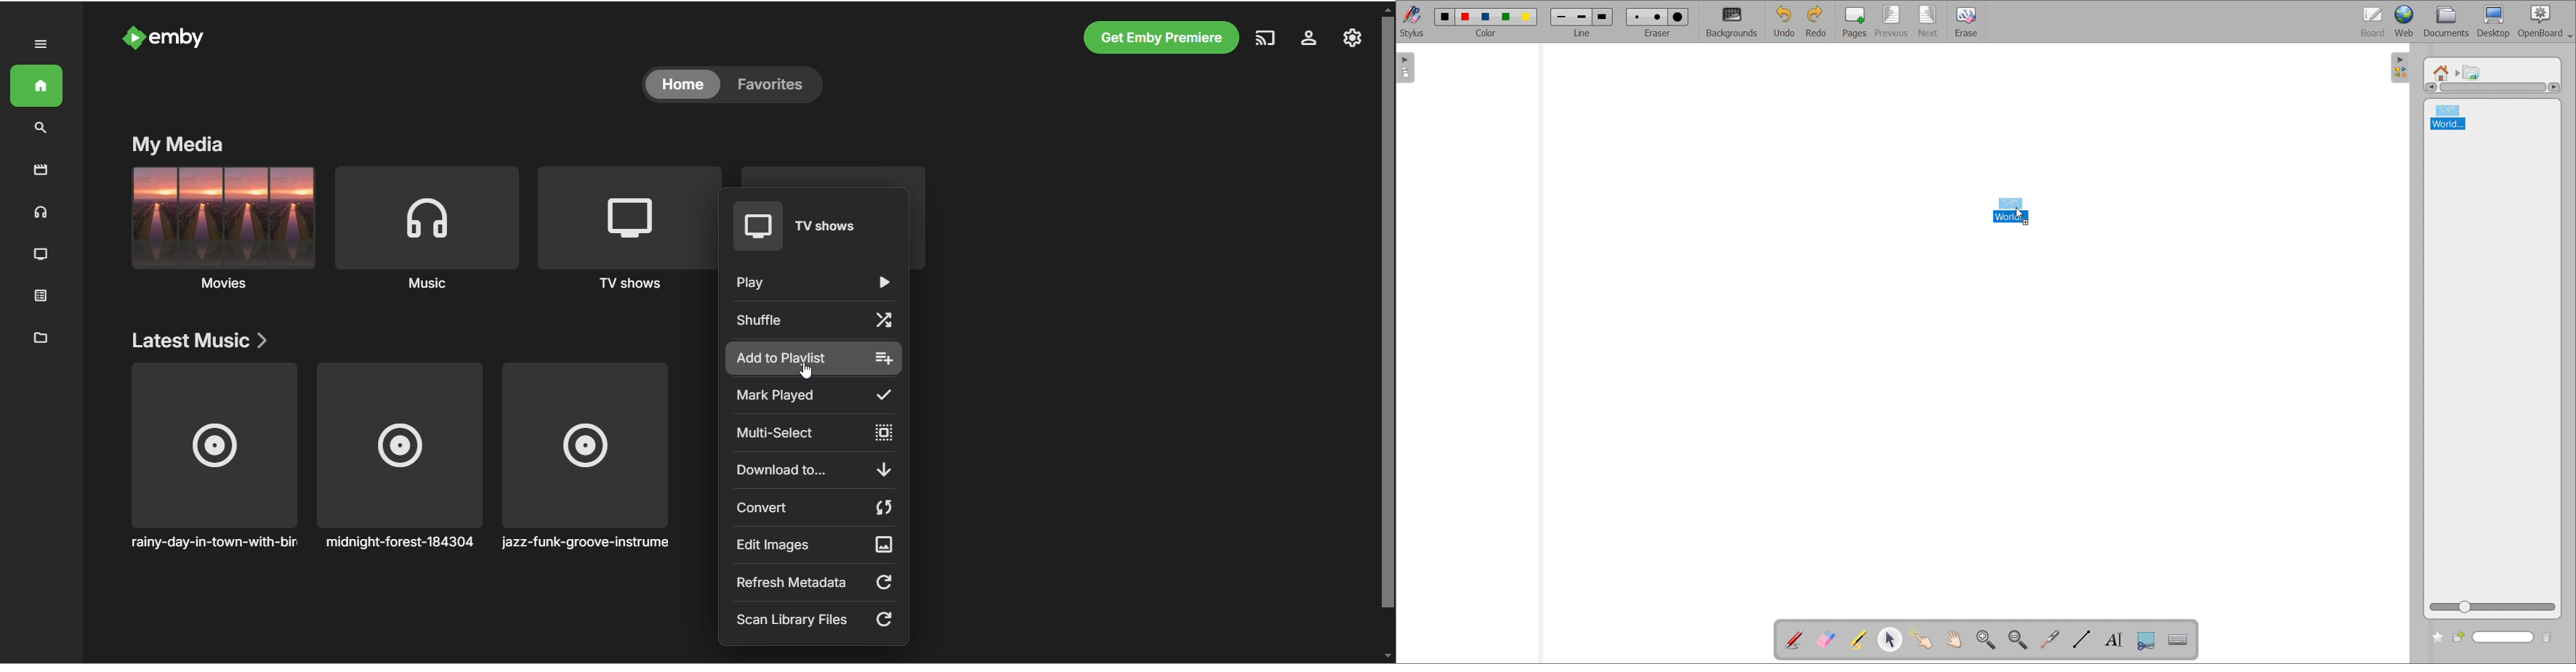 This screenshot has width=2576, height=672. Describe the element at coordinates (813, 507) in the screenshot. I see `convert` at that location.